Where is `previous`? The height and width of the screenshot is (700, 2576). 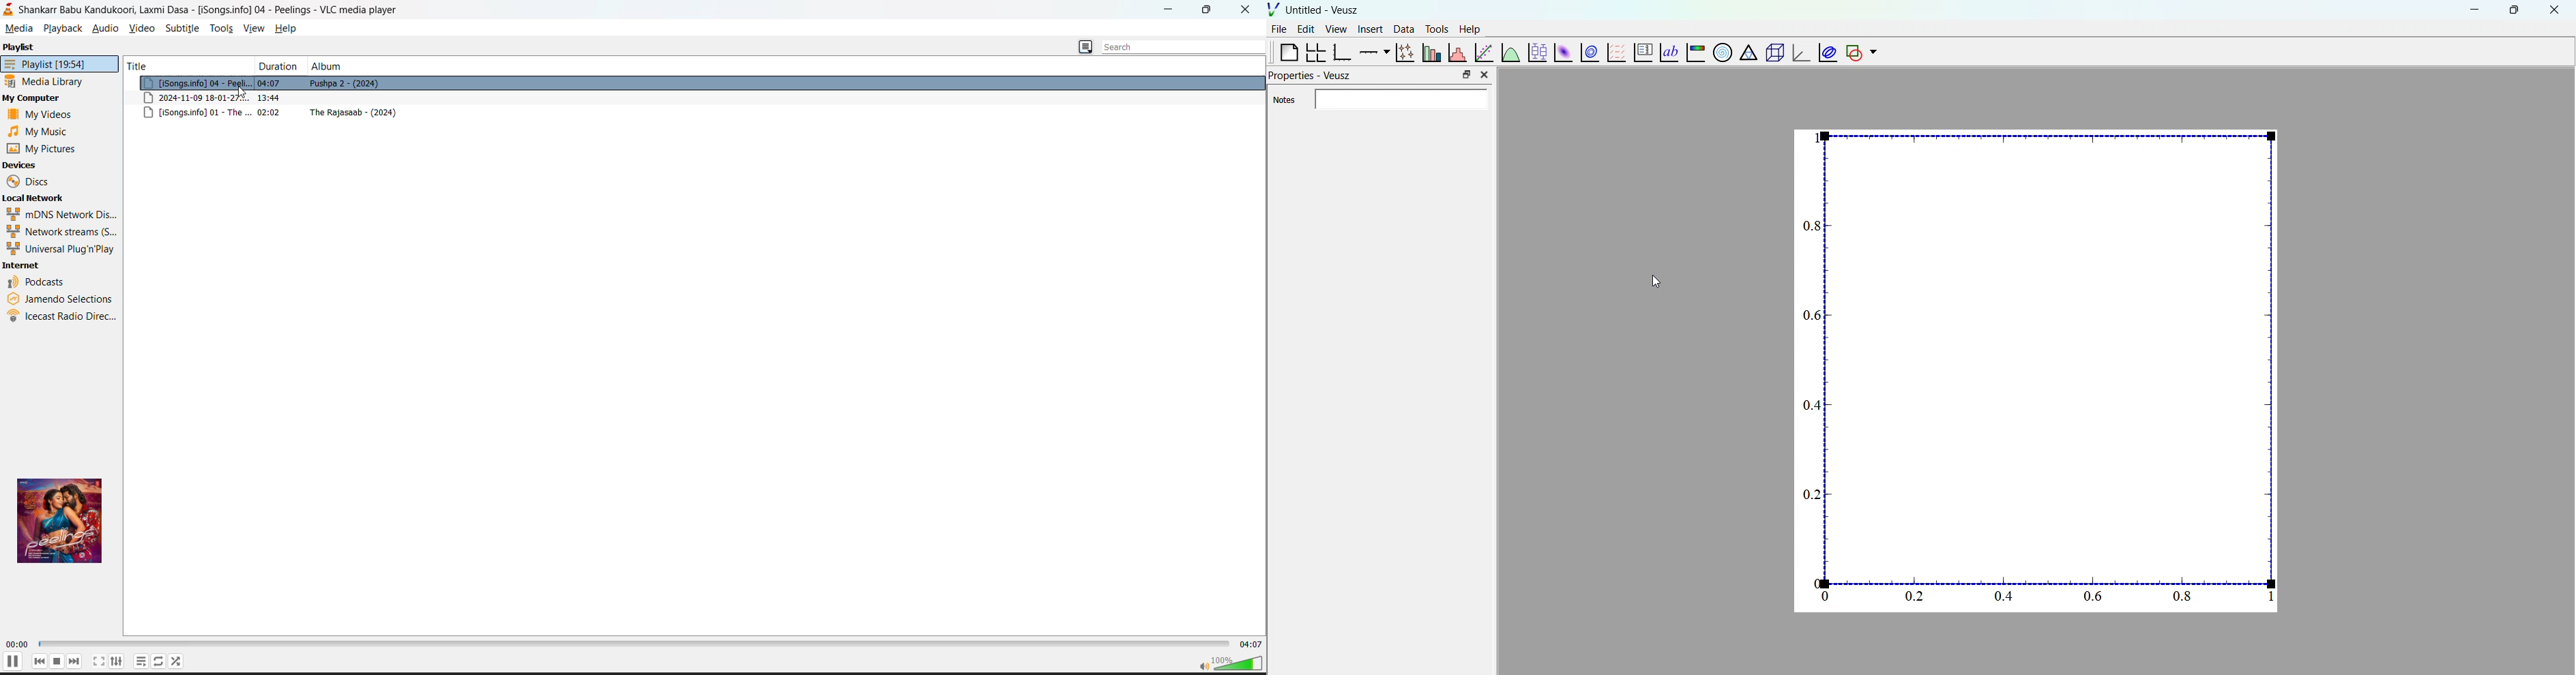 previous is located at coordinates (39, 661).